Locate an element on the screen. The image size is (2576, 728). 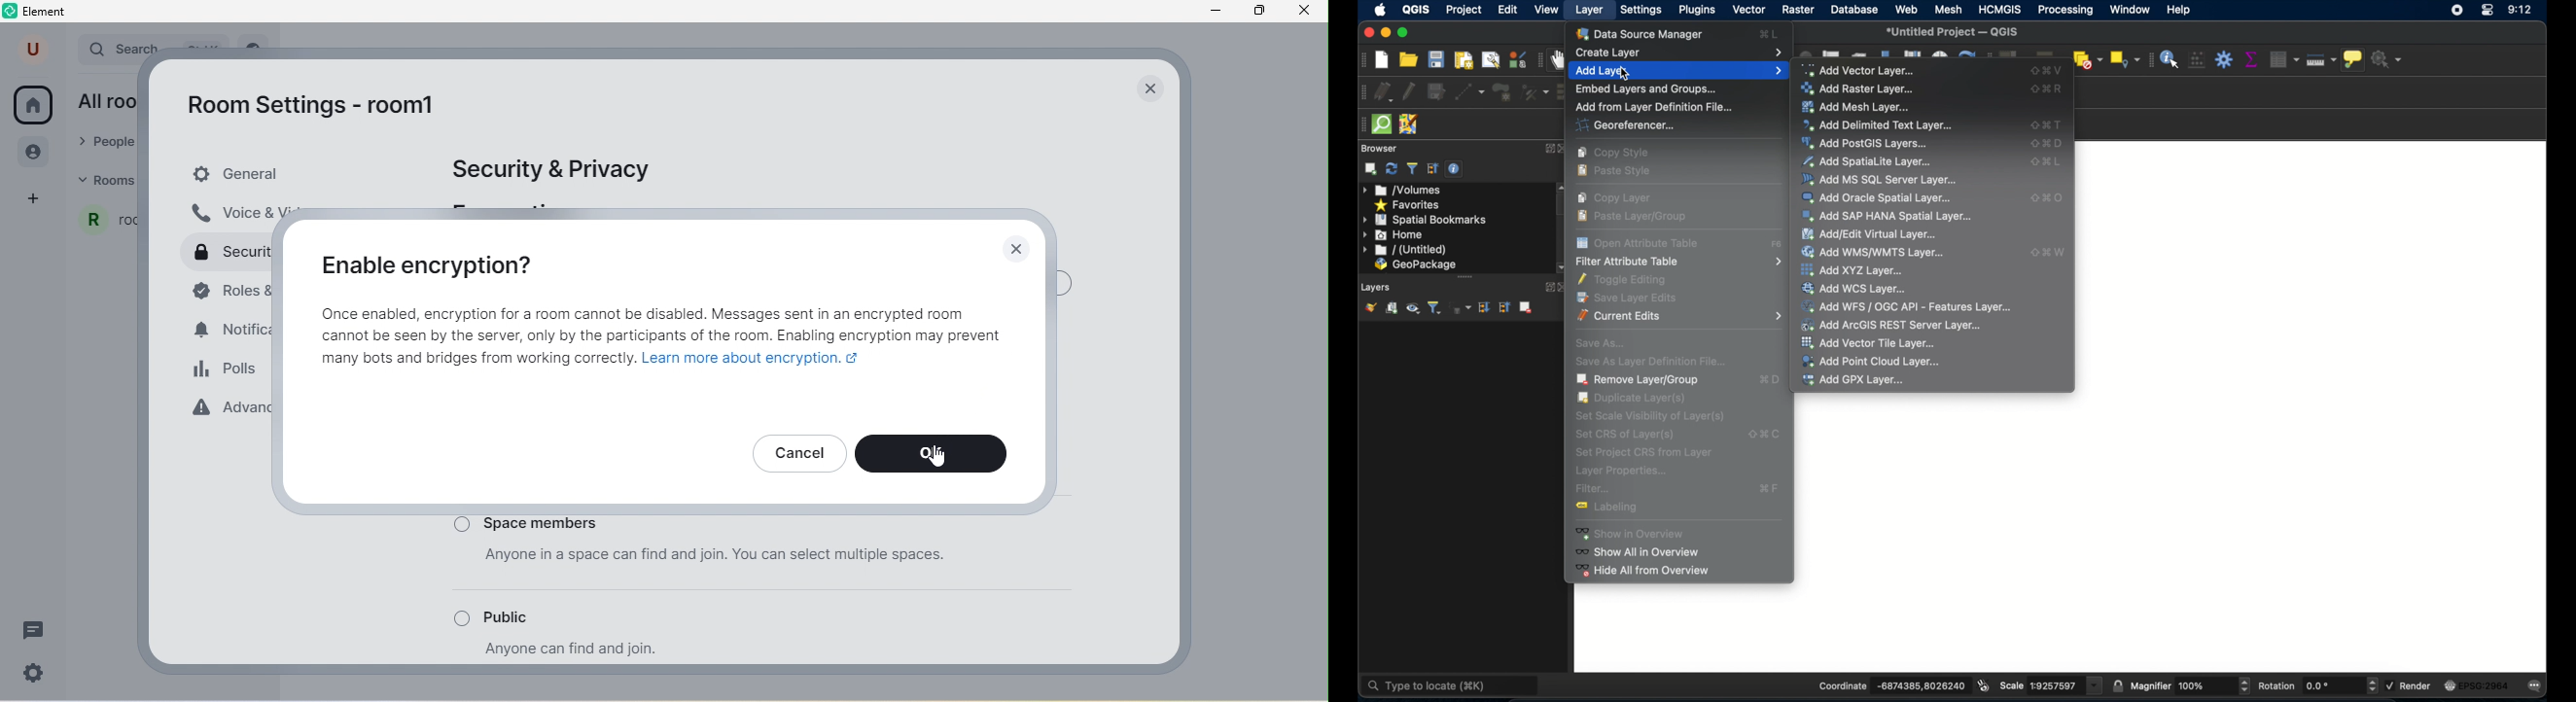
deselect features is located at coordinates (2088, 57).